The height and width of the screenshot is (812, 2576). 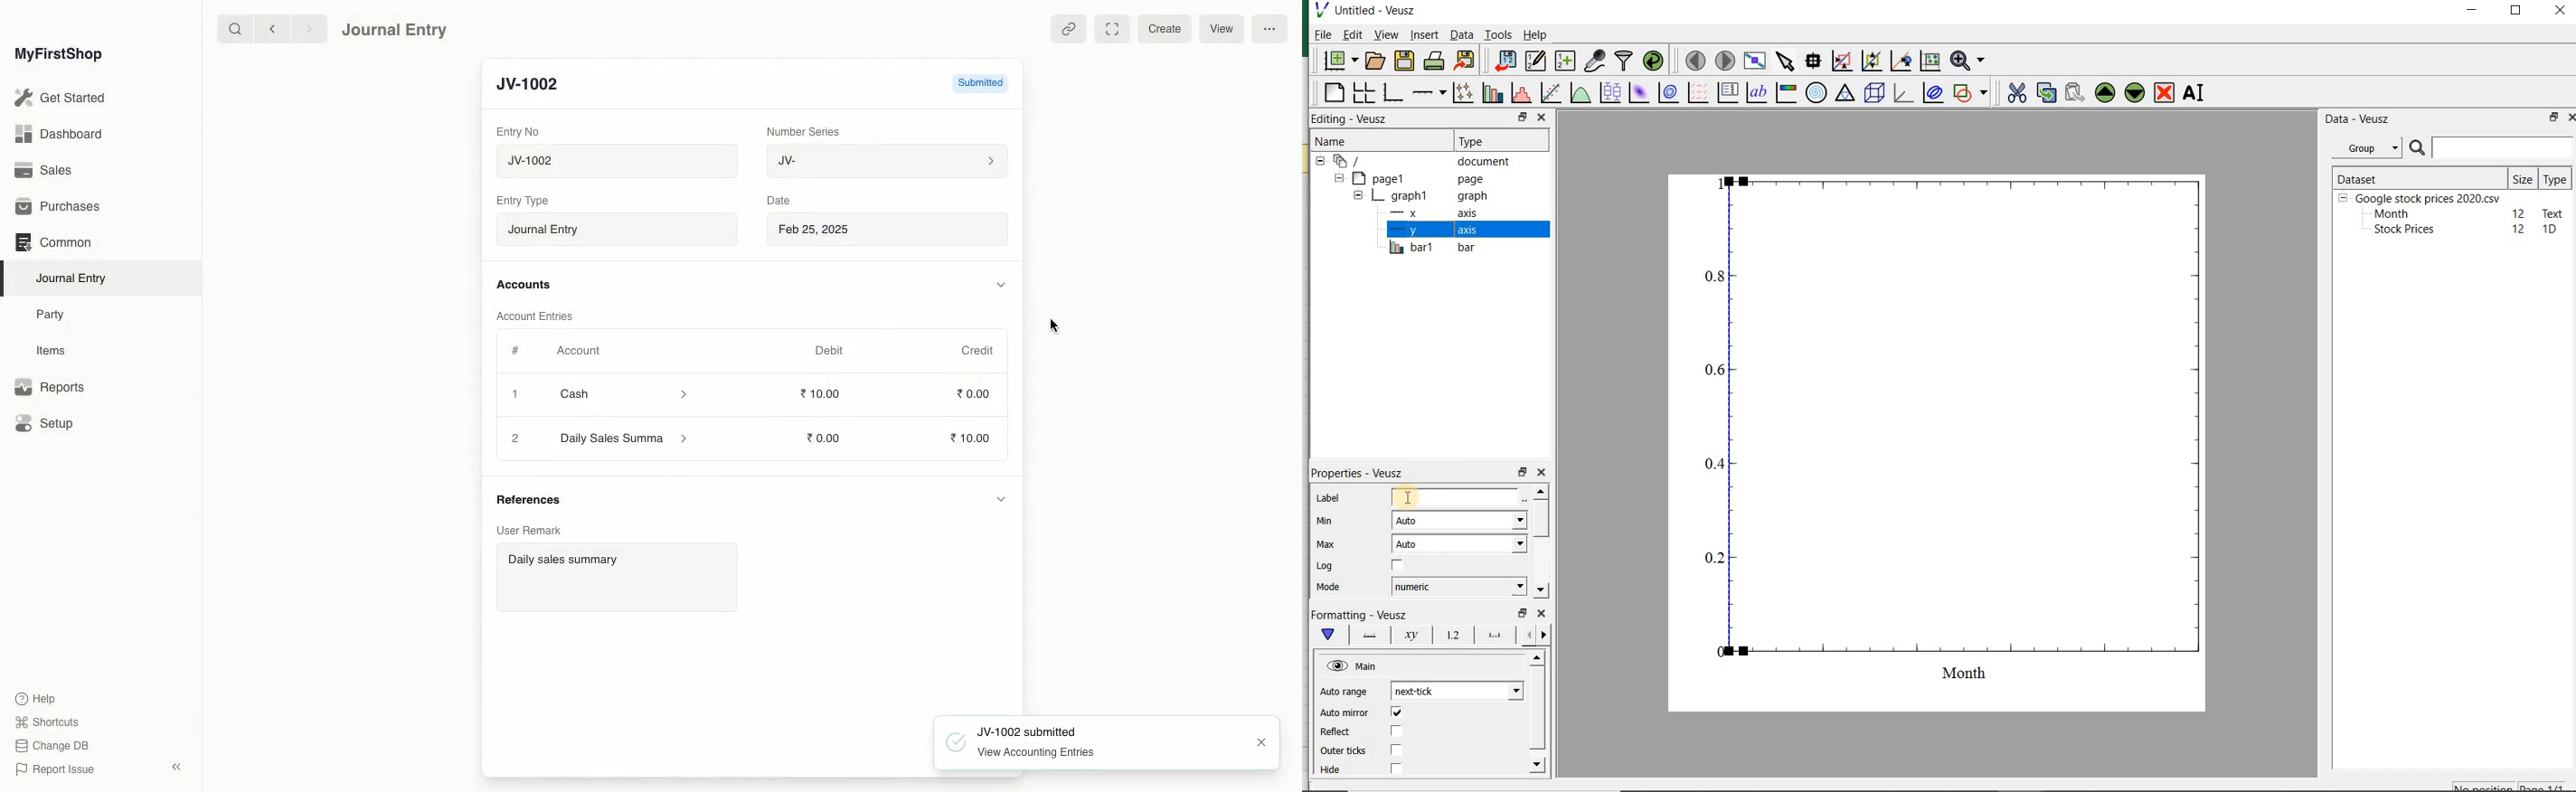 What do you see at coordinates (1428, 94) in the screenshot?
I see `add an axis to the plot` at bounding box center [1428, 94].